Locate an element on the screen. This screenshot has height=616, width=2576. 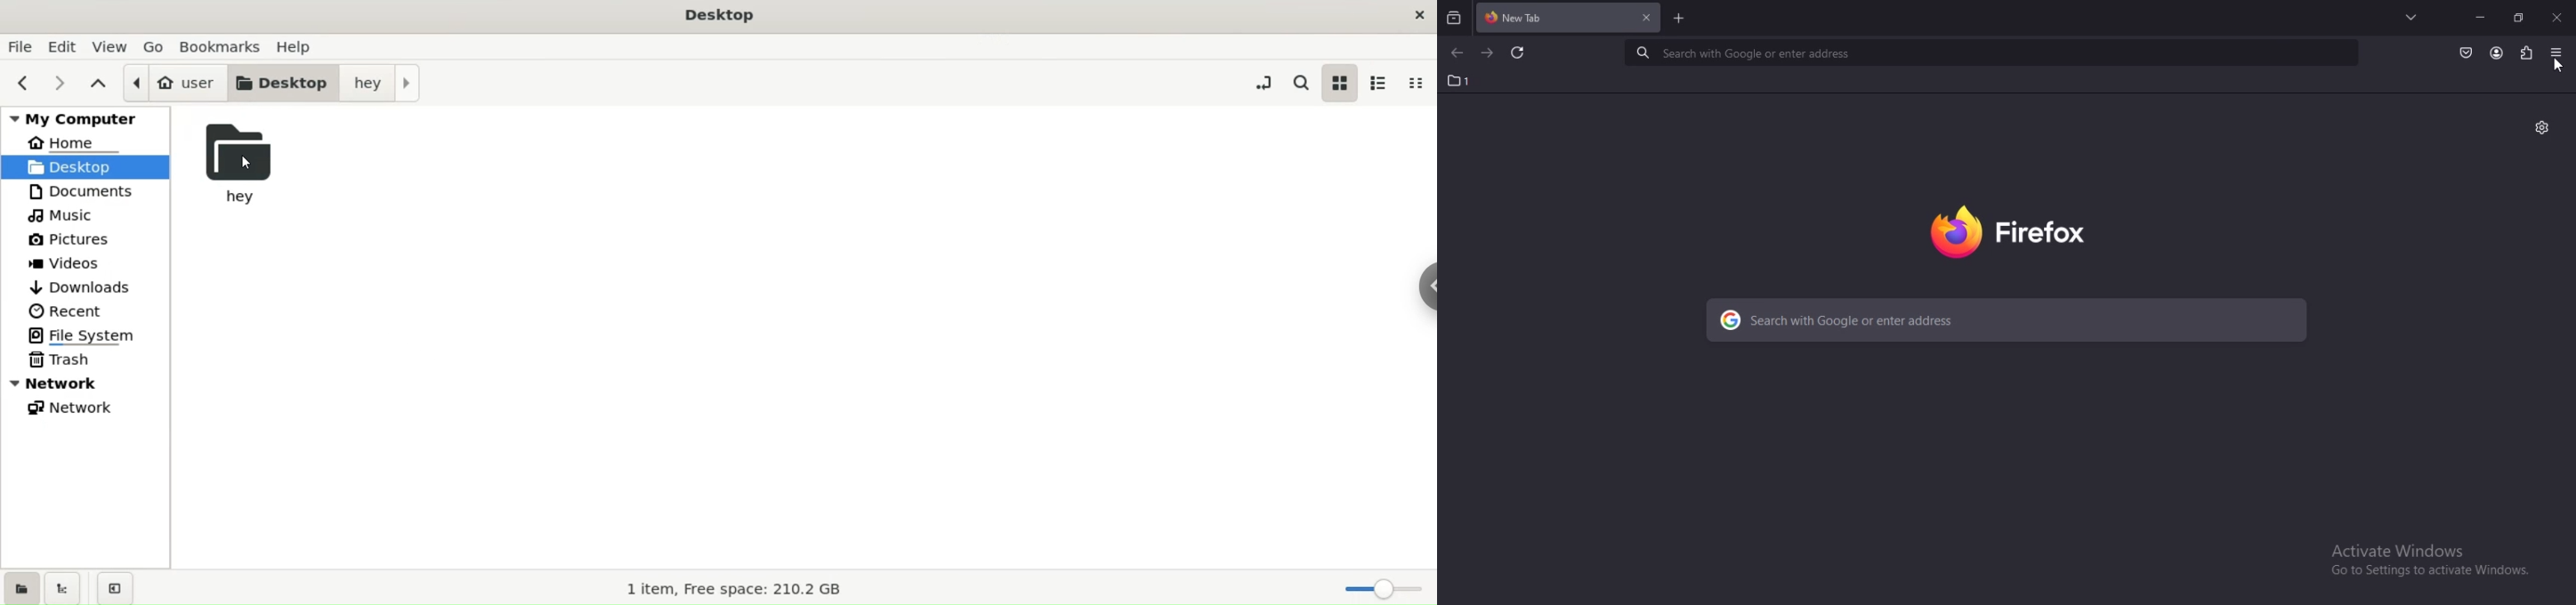
search with google or enter address is located at coordinates (1991, 52).